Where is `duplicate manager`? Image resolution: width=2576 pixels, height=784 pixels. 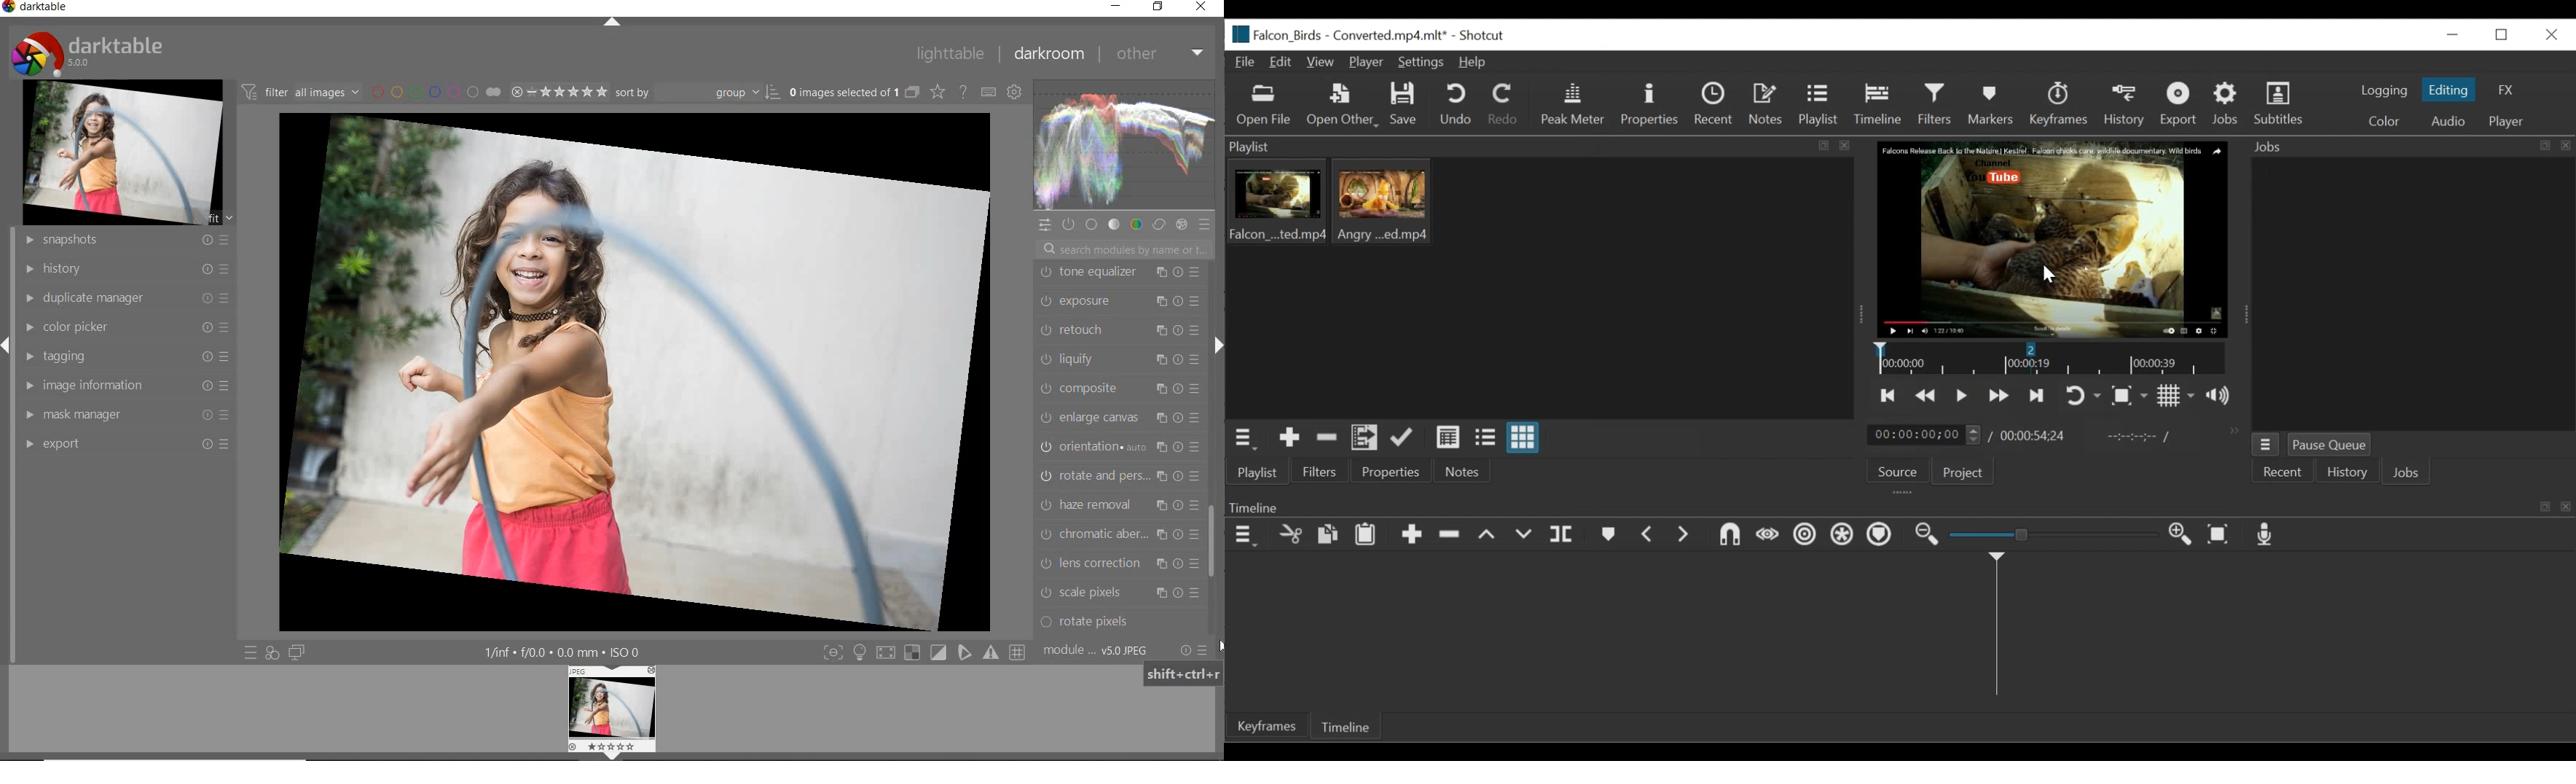
duplicate manager is located at coordinates (127, 298).